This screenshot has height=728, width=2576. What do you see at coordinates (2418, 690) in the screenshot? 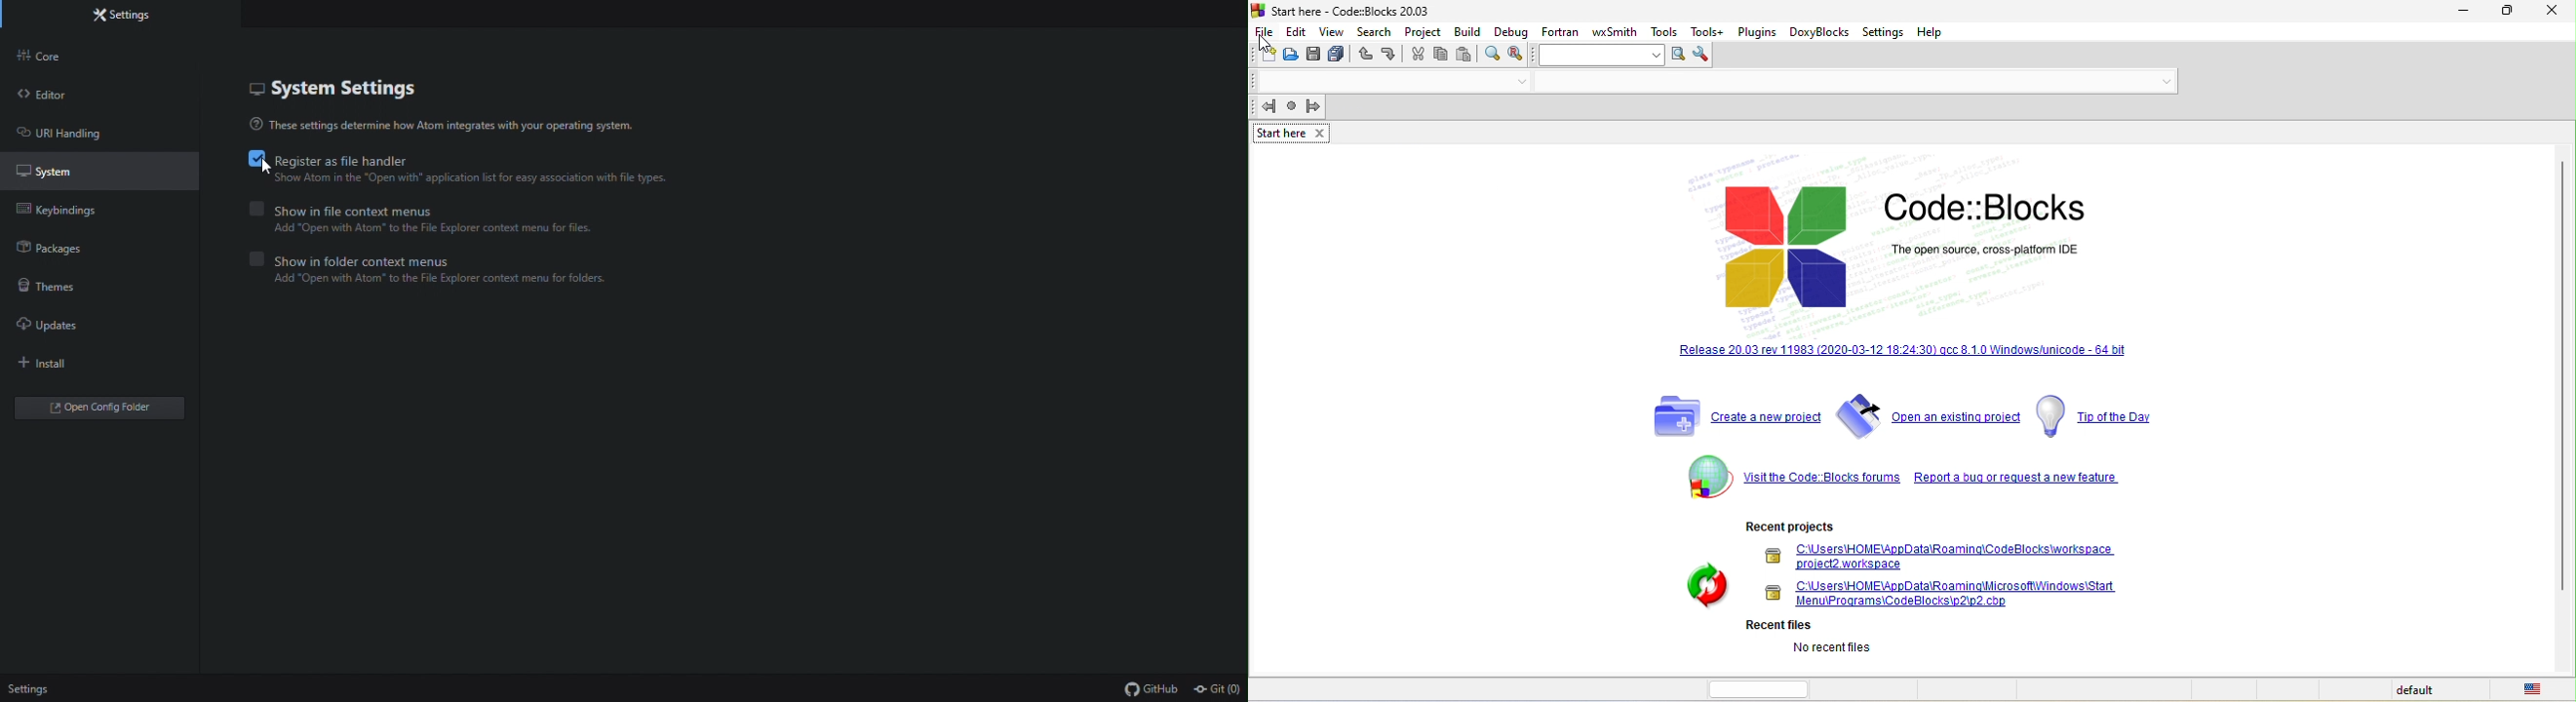
I see `default` at bounding box center [2418, 690].